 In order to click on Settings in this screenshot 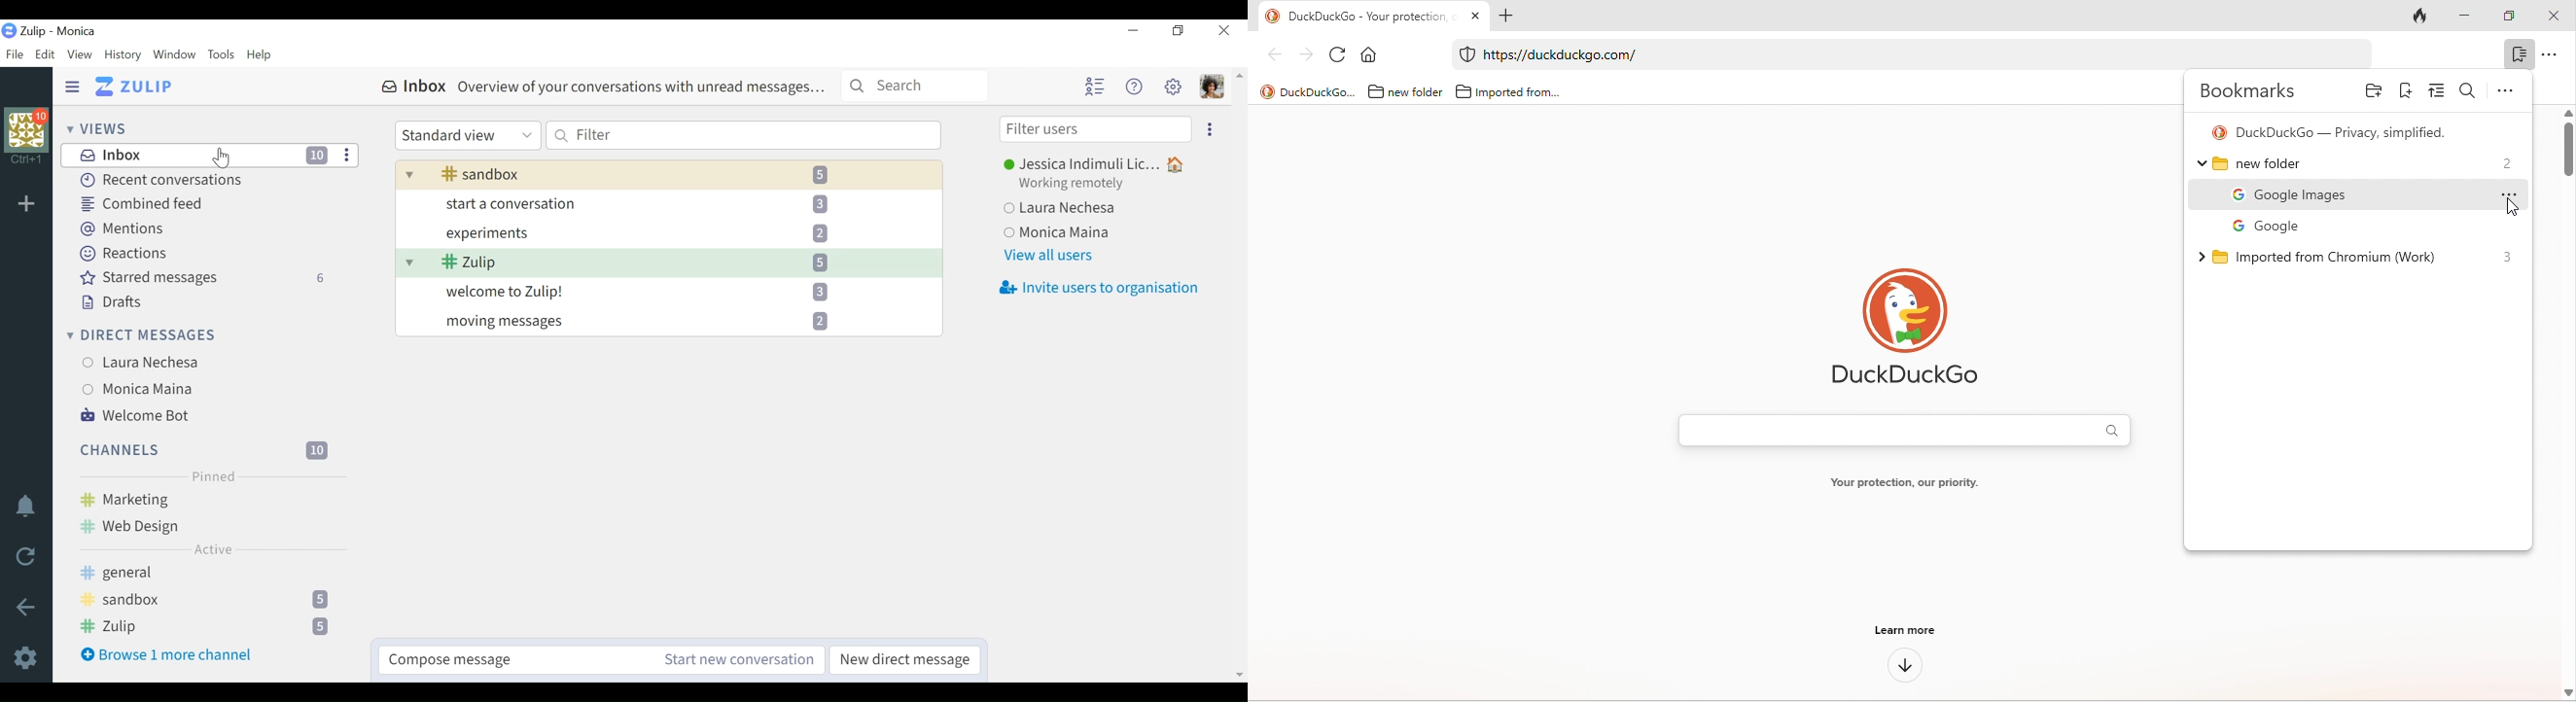, I will do `click(25, 655)`.